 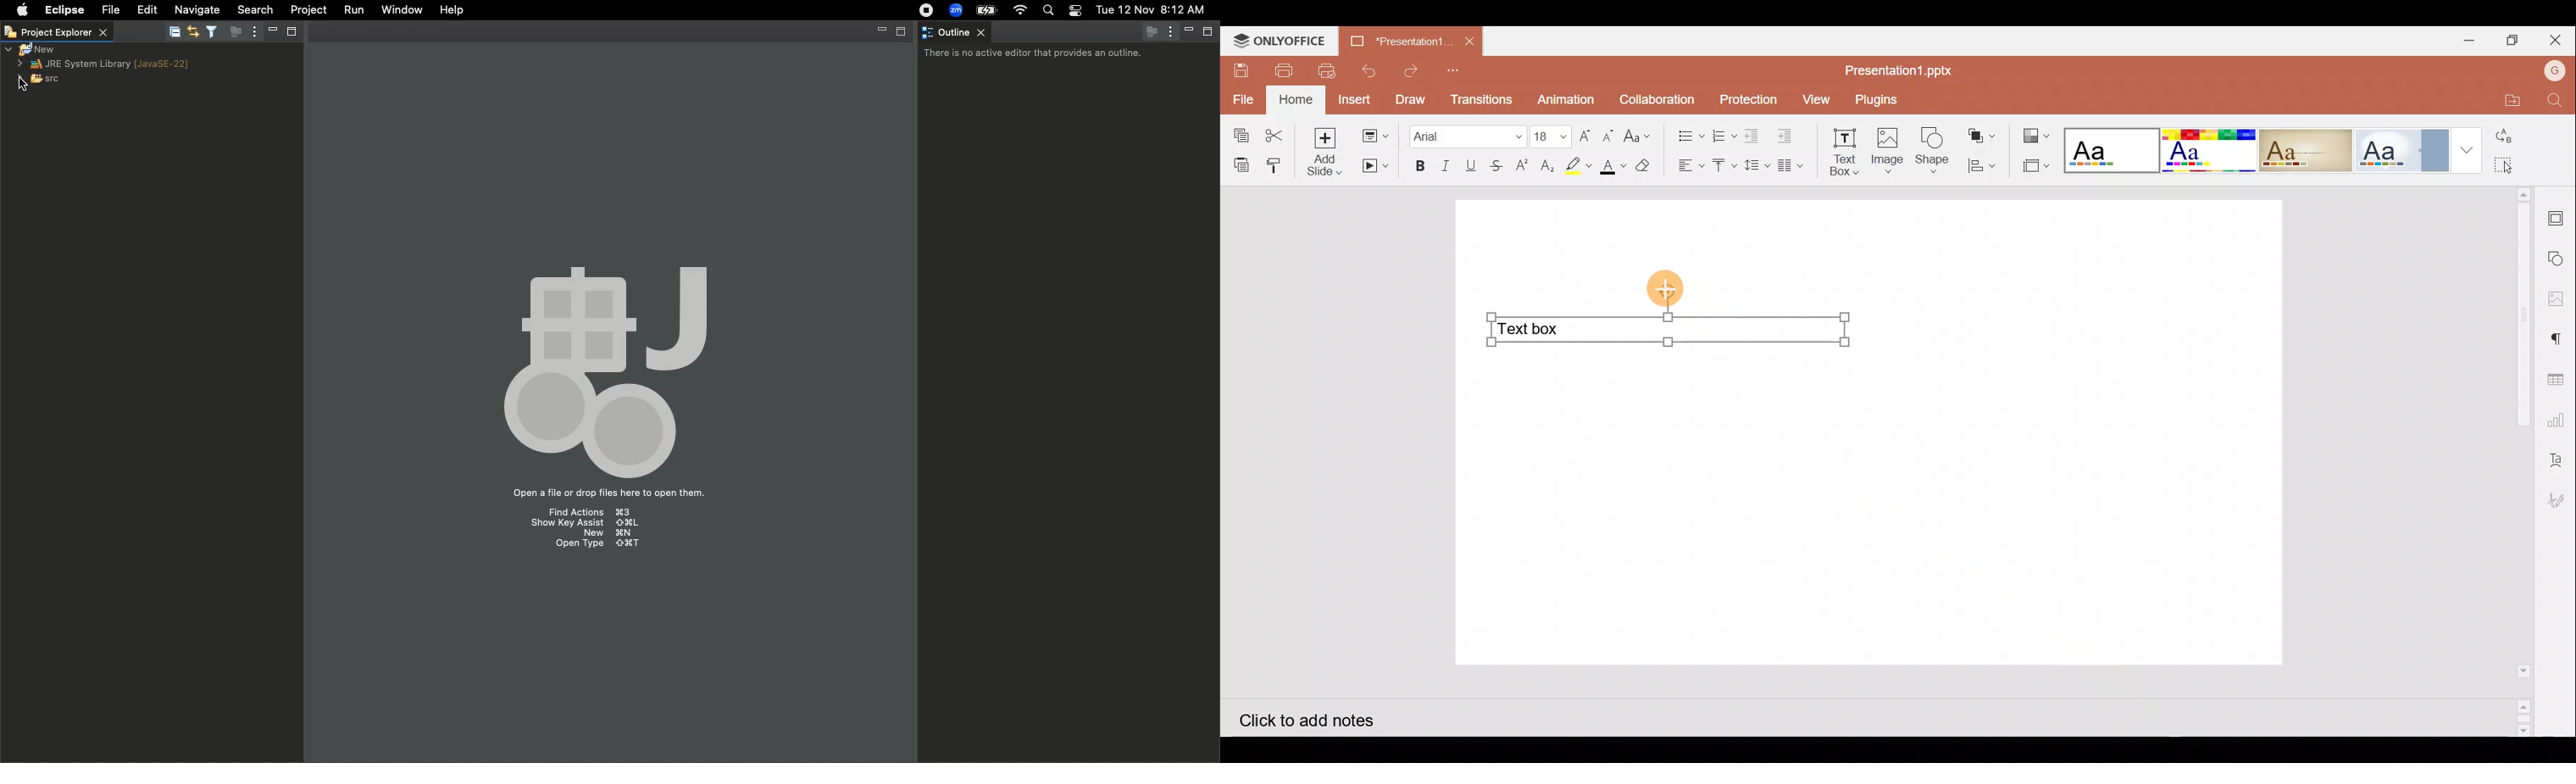 What do you see at coordinates (1666, 333) in the screenshot?
I see `Text box` at bounding box center [1666, 333].